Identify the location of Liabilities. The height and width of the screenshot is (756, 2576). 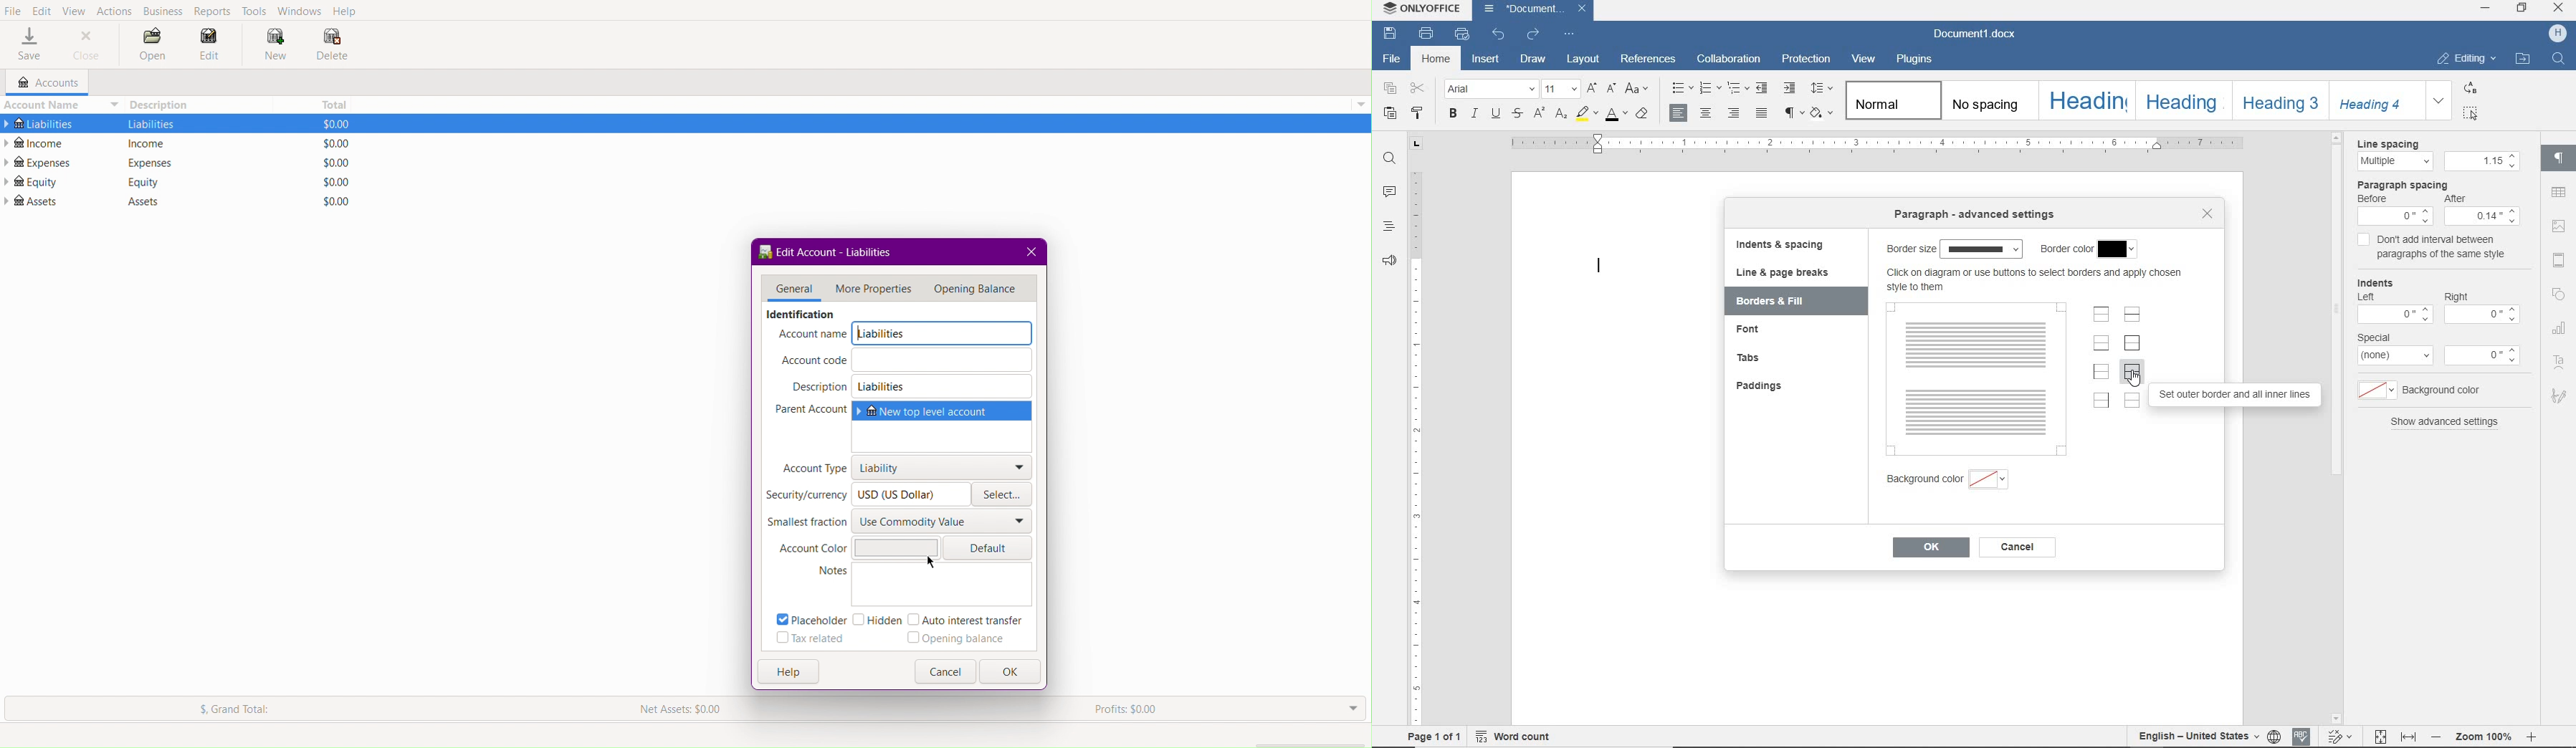
(882, 386).